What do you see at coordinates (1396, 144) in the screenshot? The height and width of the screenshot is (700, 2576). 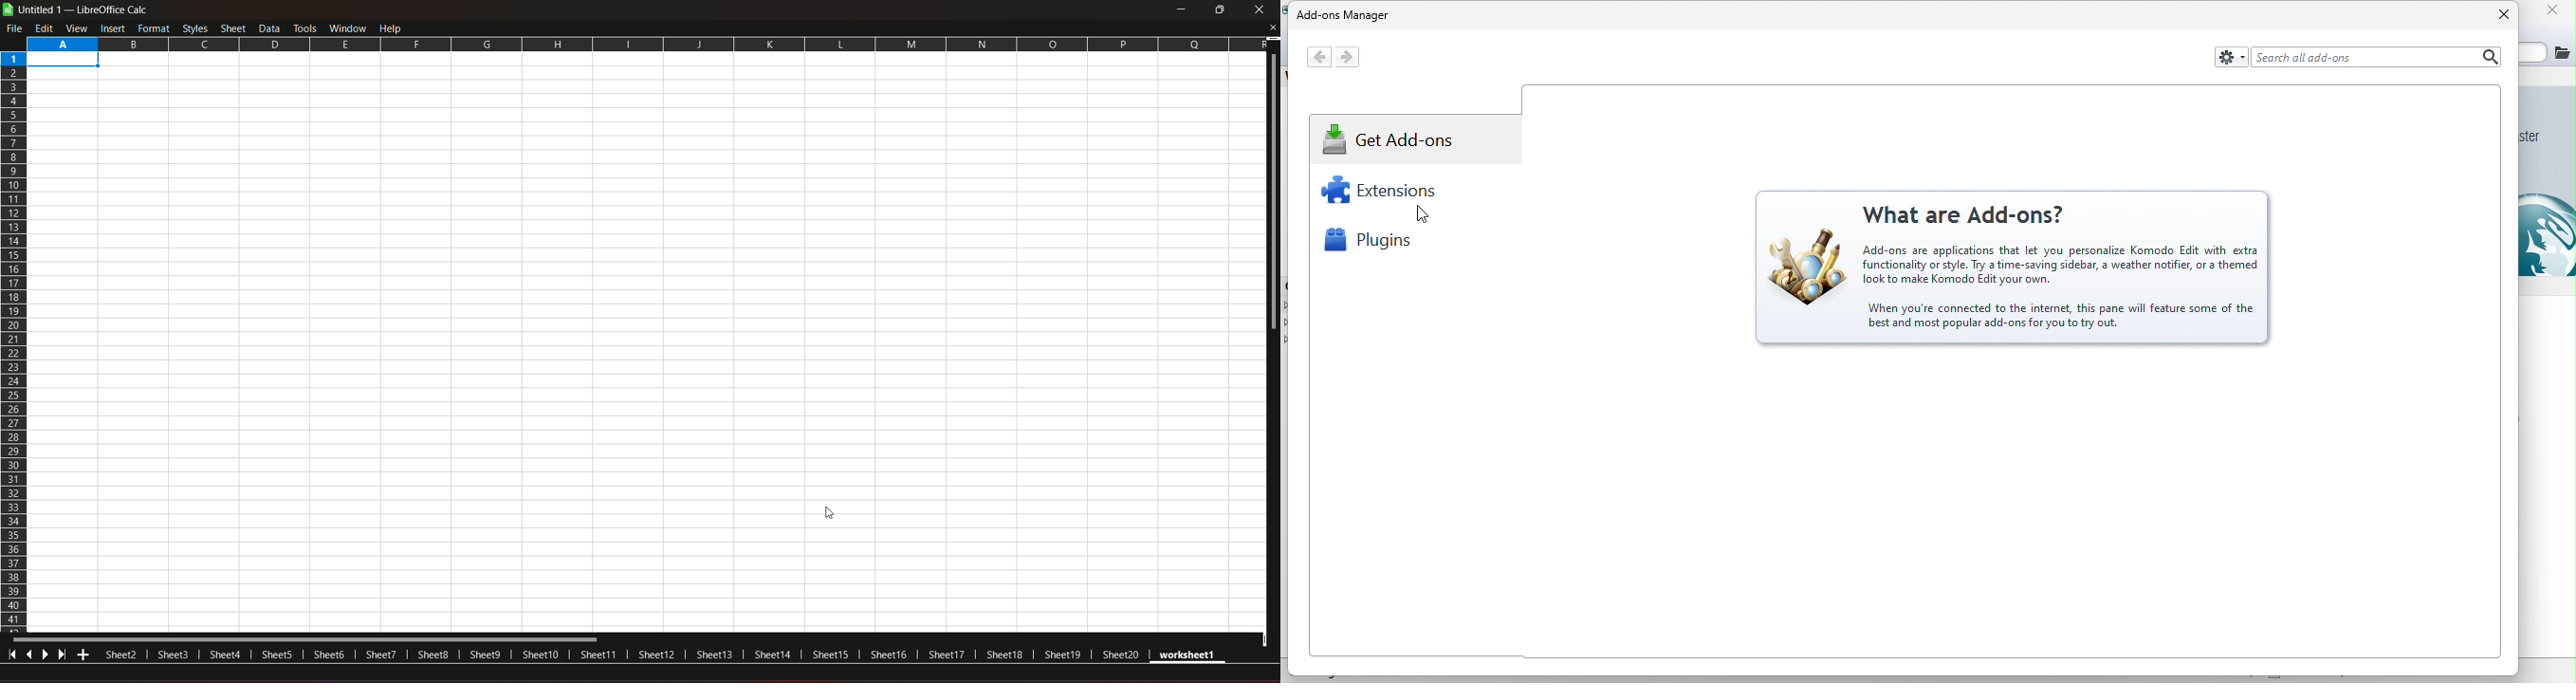 I see `get add ons` at bounding box center [1396, 144].